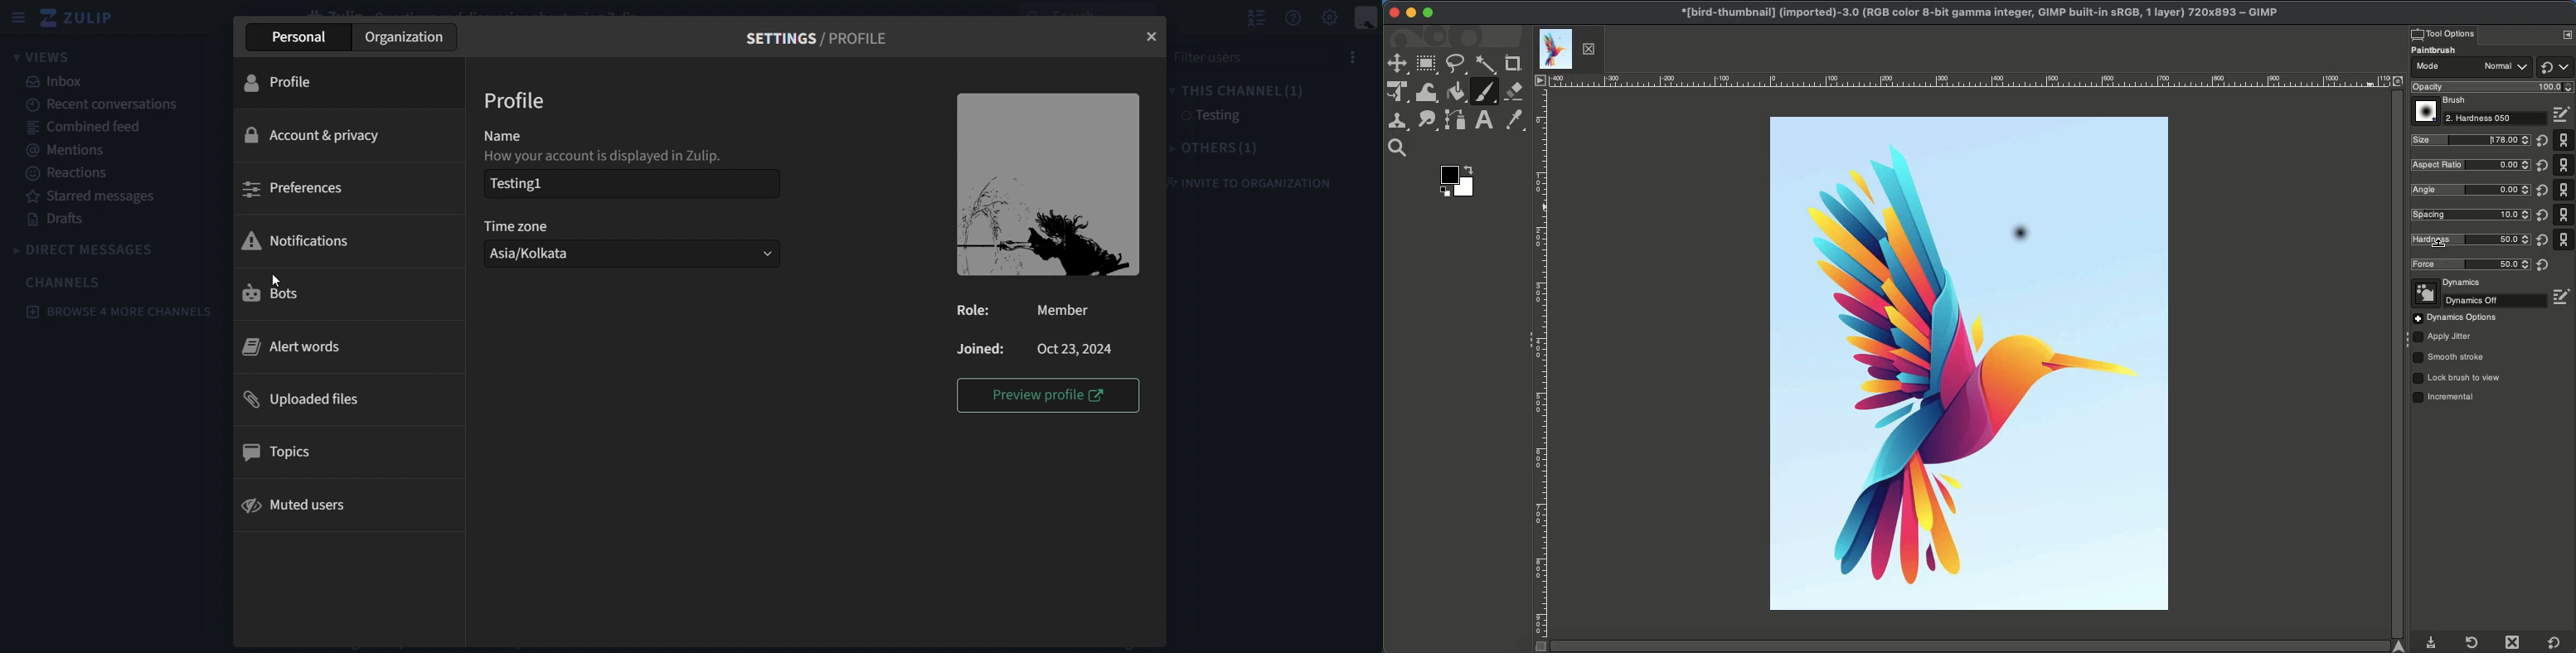 The image size is (2576, 672). I want to click on get help, so click(1295, 18).